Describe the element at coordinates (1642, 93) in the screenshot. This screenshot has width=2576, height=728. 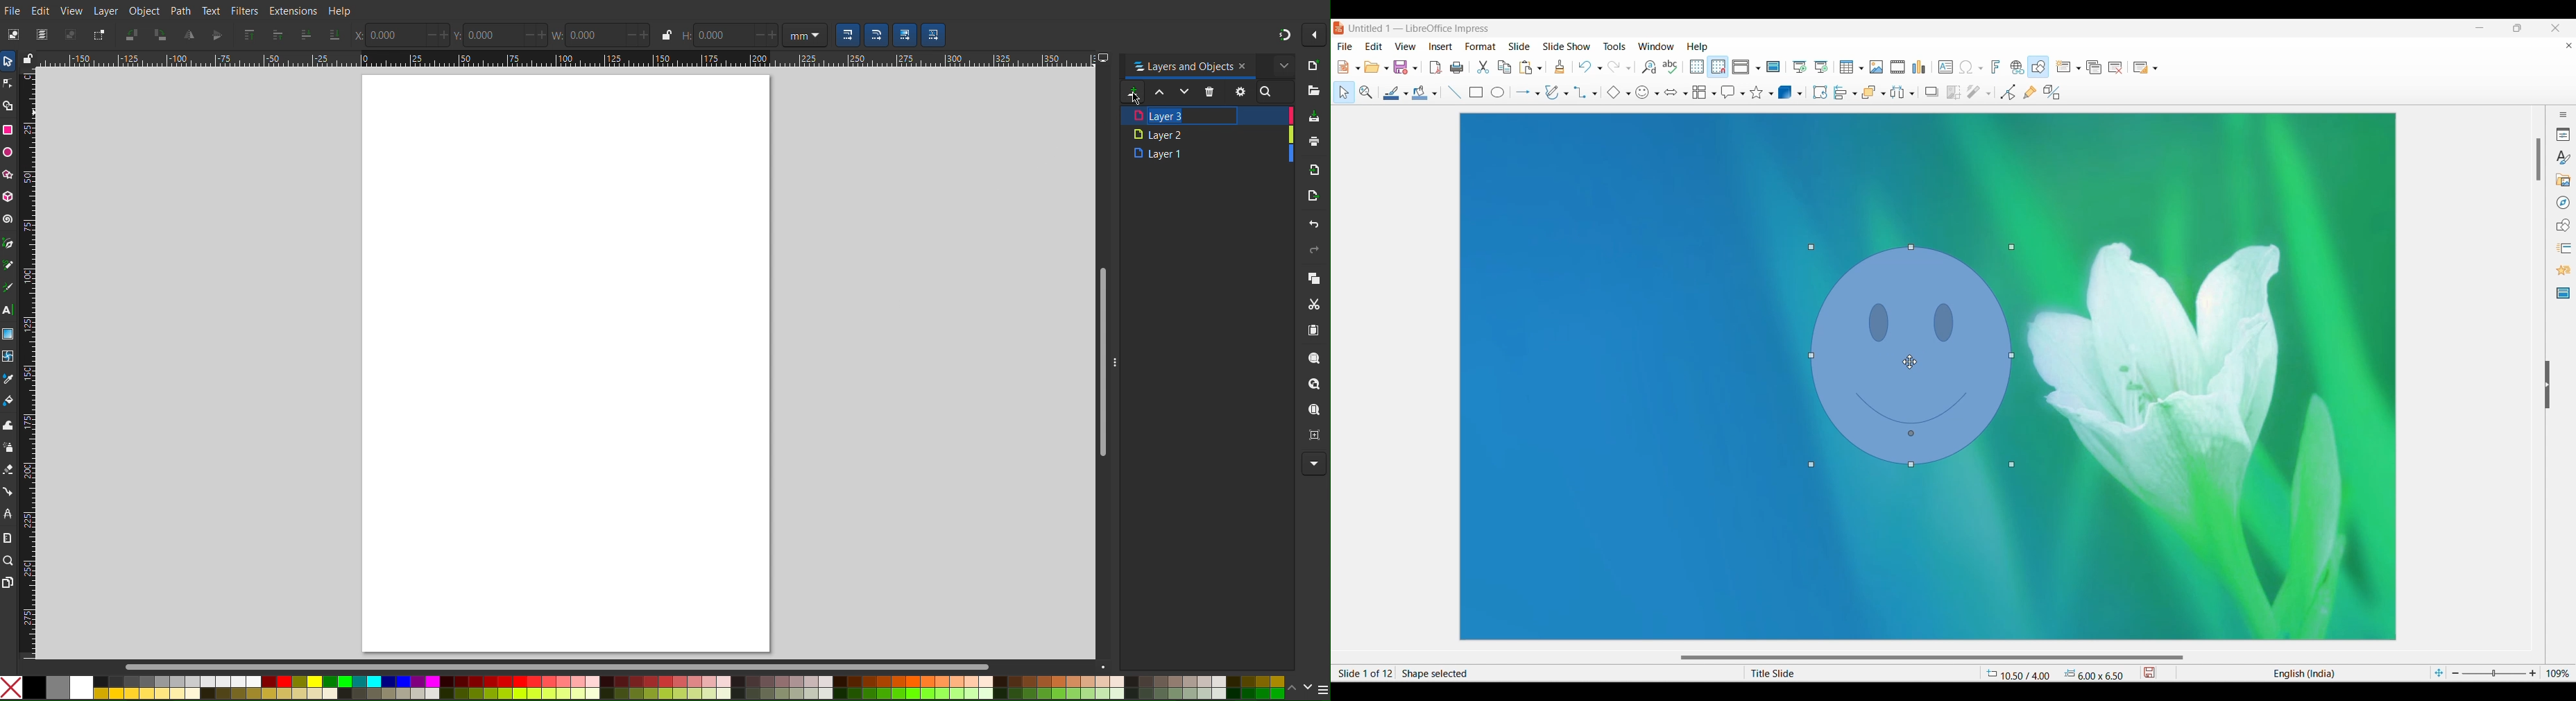
I see `Selected symbol` at that location.